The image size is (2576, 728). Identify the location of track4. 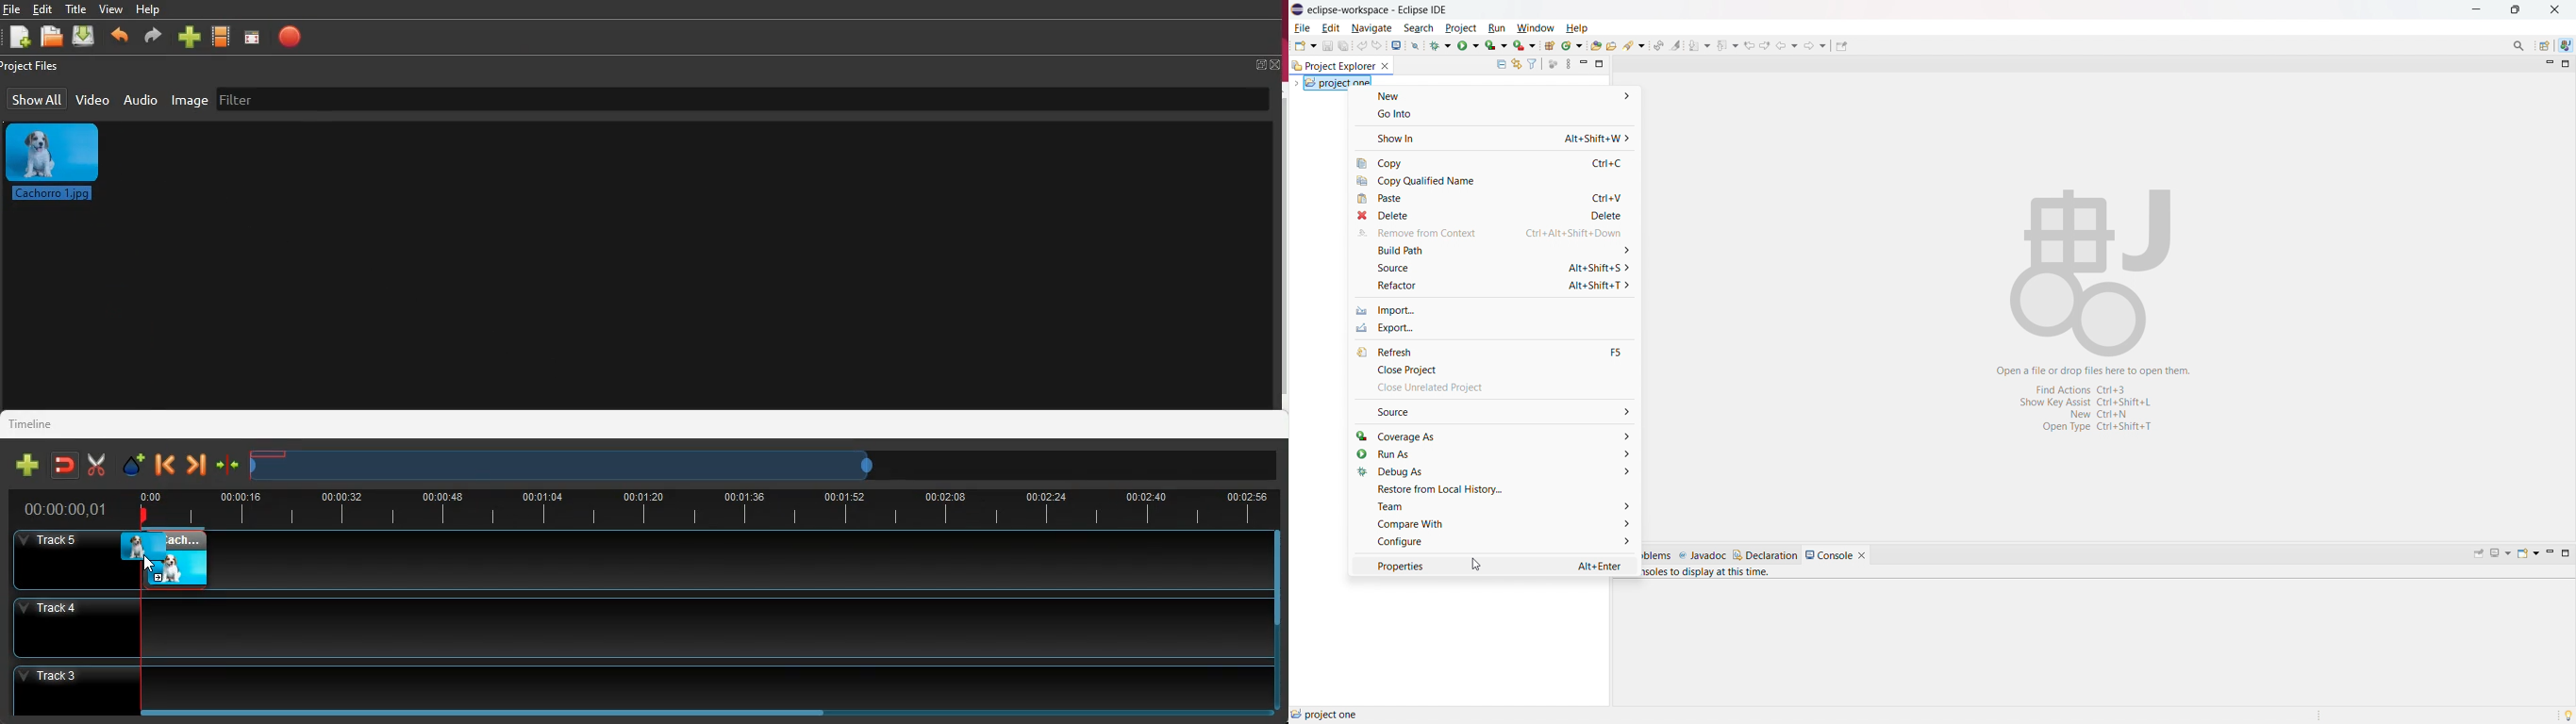
(632, 625).